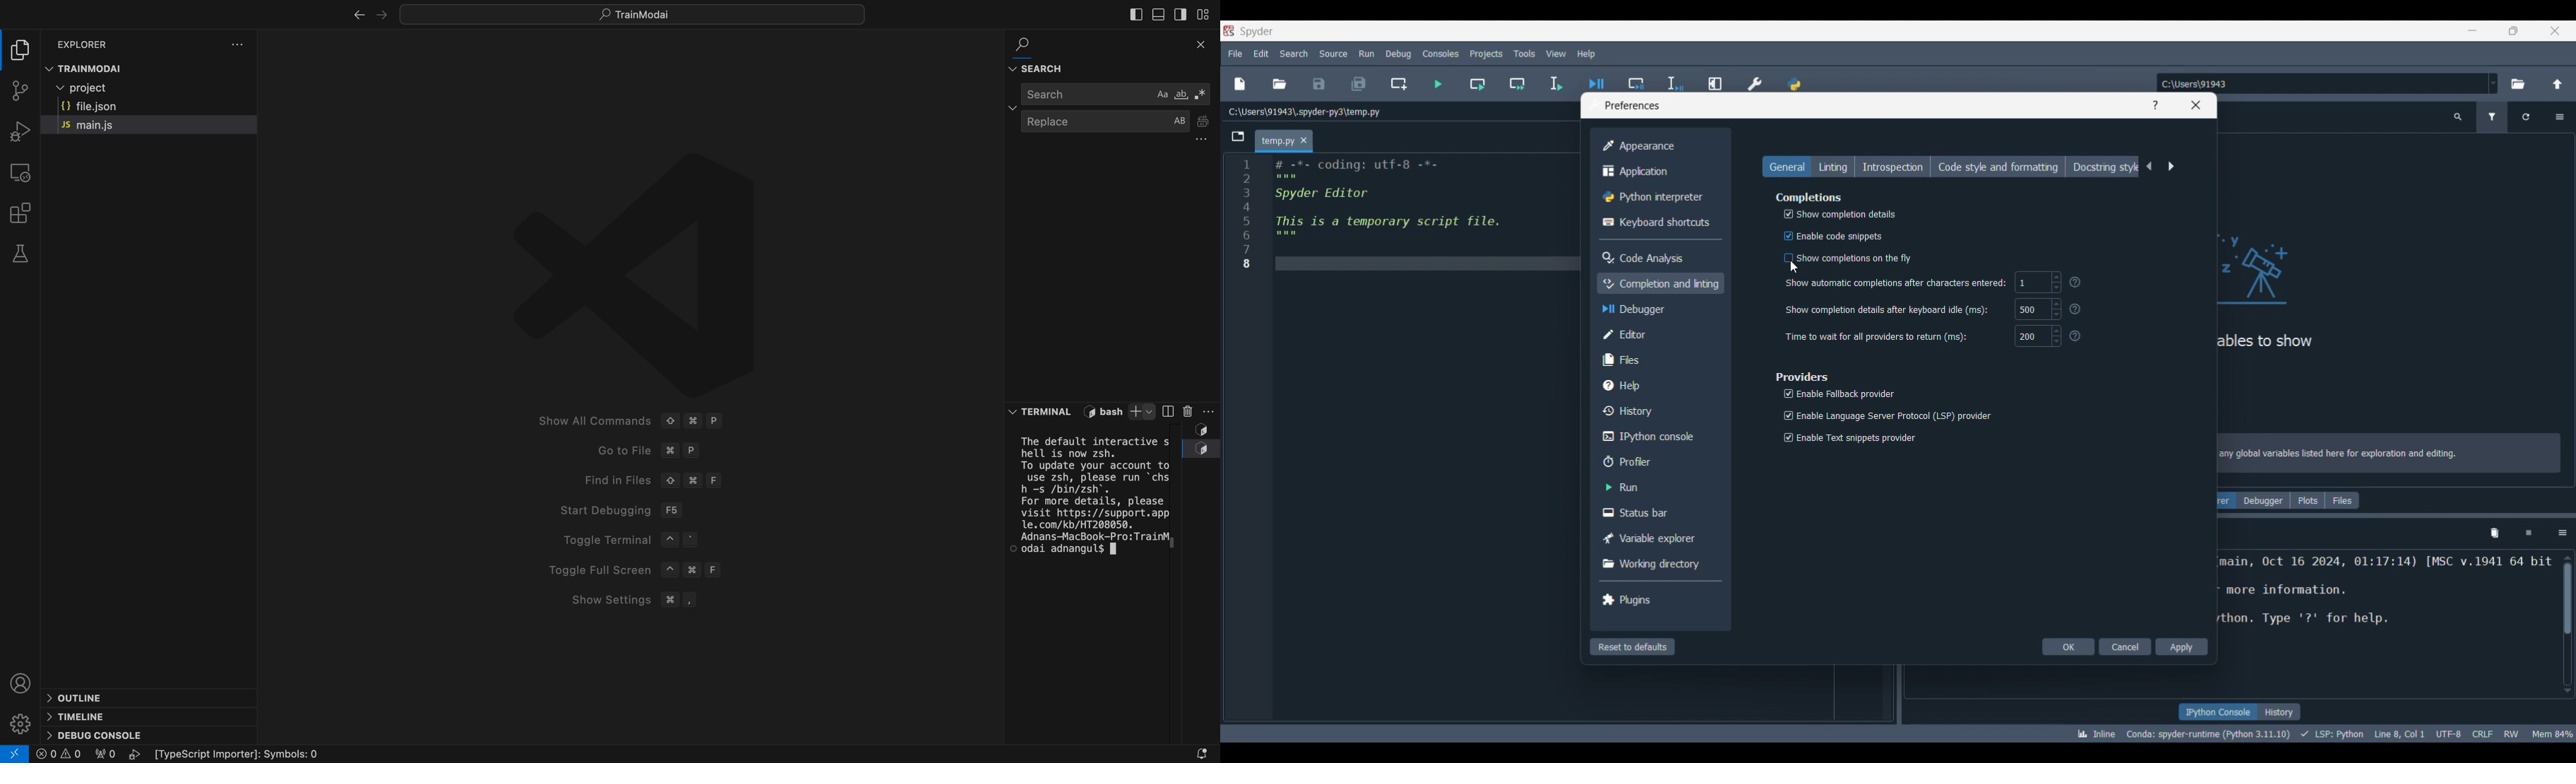 This screenshot has height=784, width=2576. What do you see at coordinates (1239, 84) in the screenshot?
I see `New file` at bounding box center [1239, 84].